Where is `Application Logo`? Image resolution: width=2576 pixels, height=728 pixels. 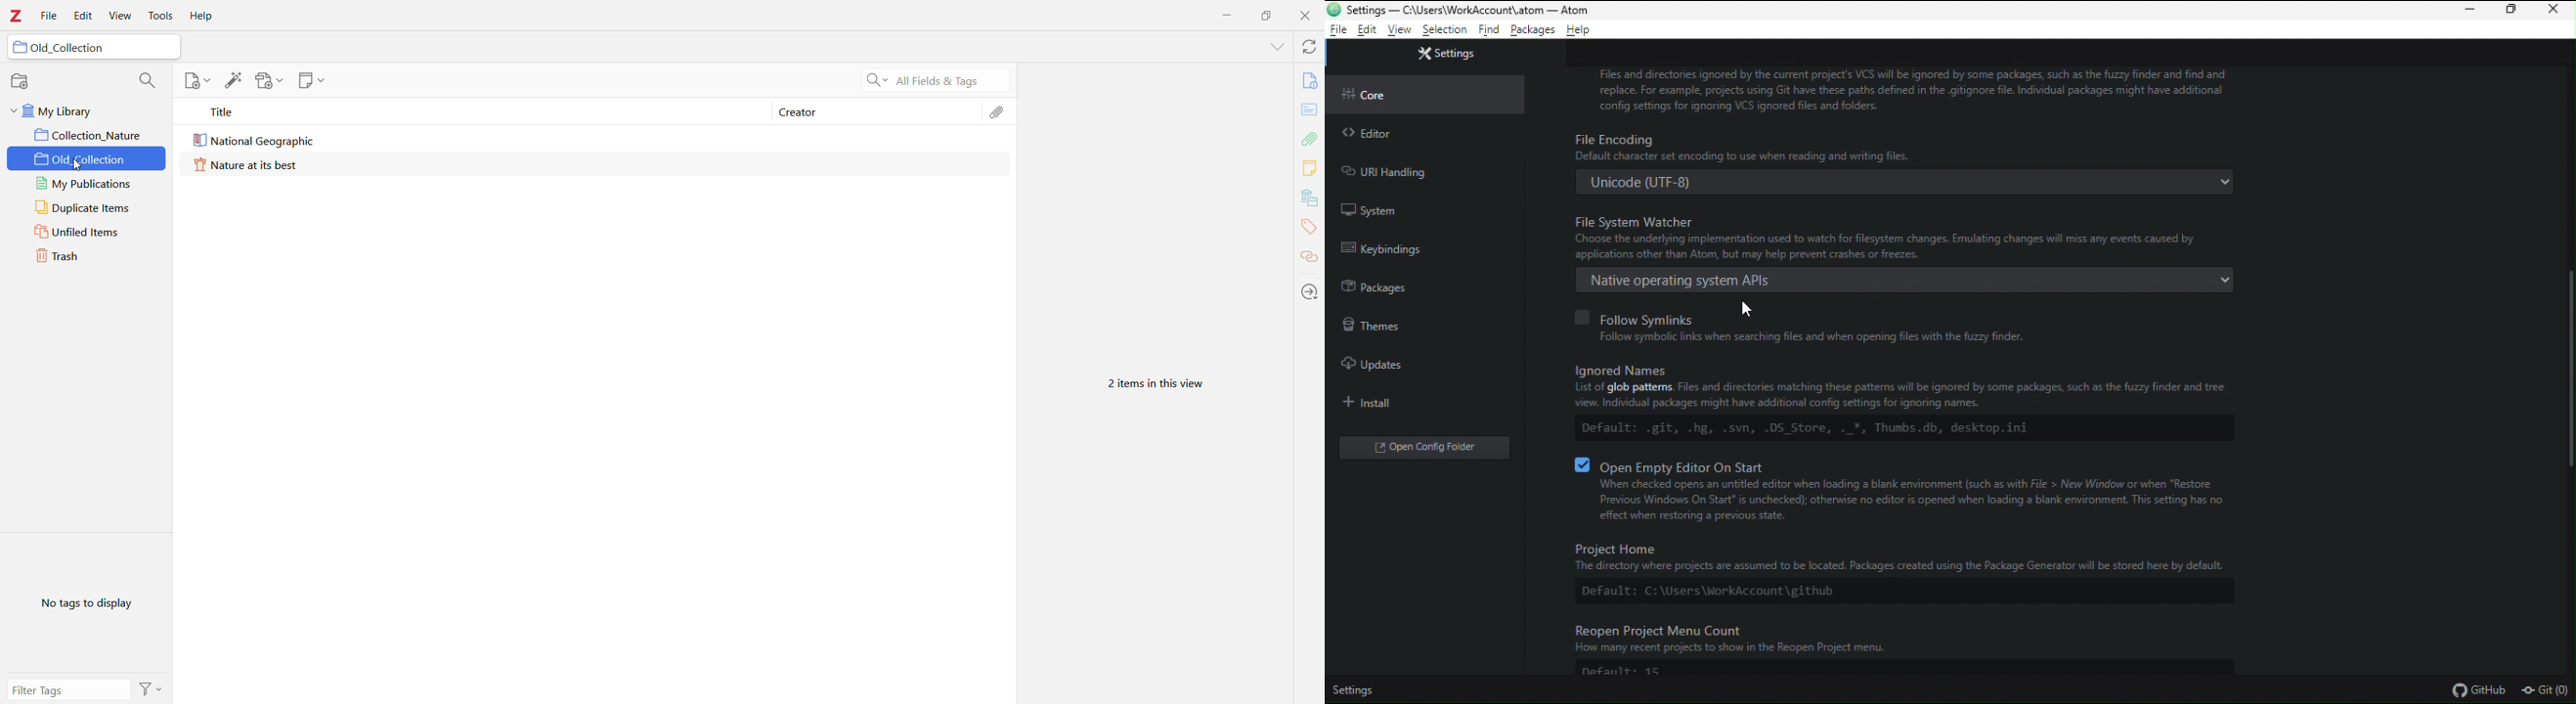 Application Logo is located at coordinates (17, 17).